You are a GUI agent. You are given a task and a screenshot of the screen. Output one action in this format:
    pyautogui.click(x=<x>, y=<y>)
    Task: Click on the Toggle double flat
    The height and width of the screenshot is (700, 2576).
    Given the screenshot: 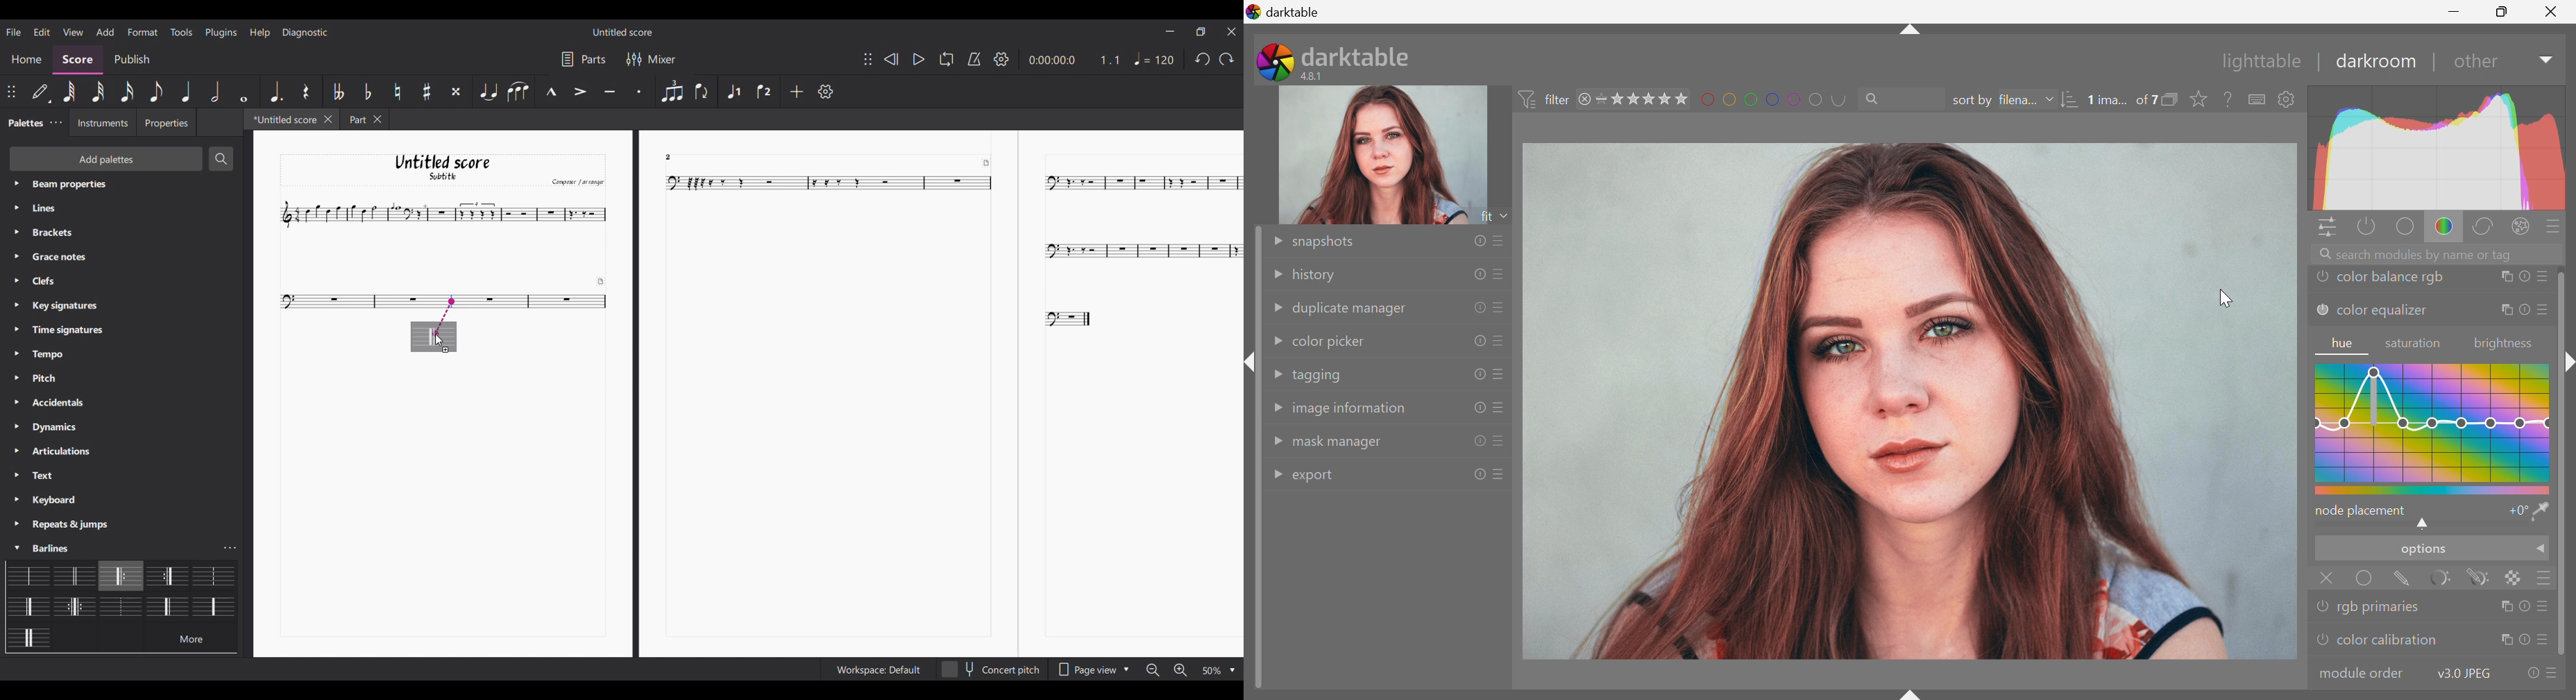 What is the action you would take?
    pyautogui.click(x=337, y=91)
    